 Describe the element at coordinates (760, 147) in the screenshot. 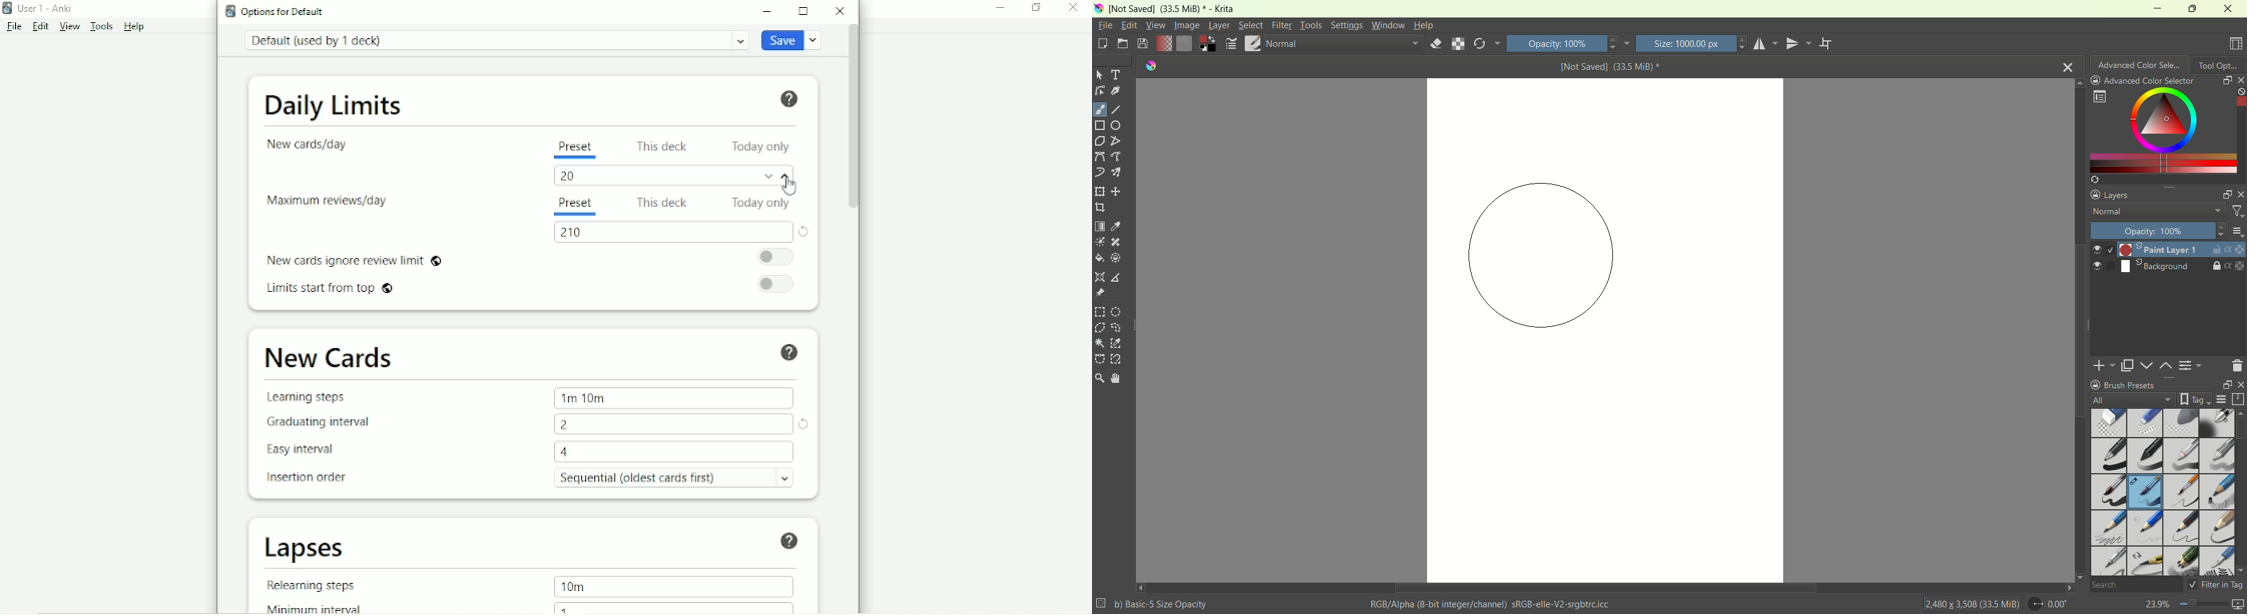

I see `Today only` at that location.